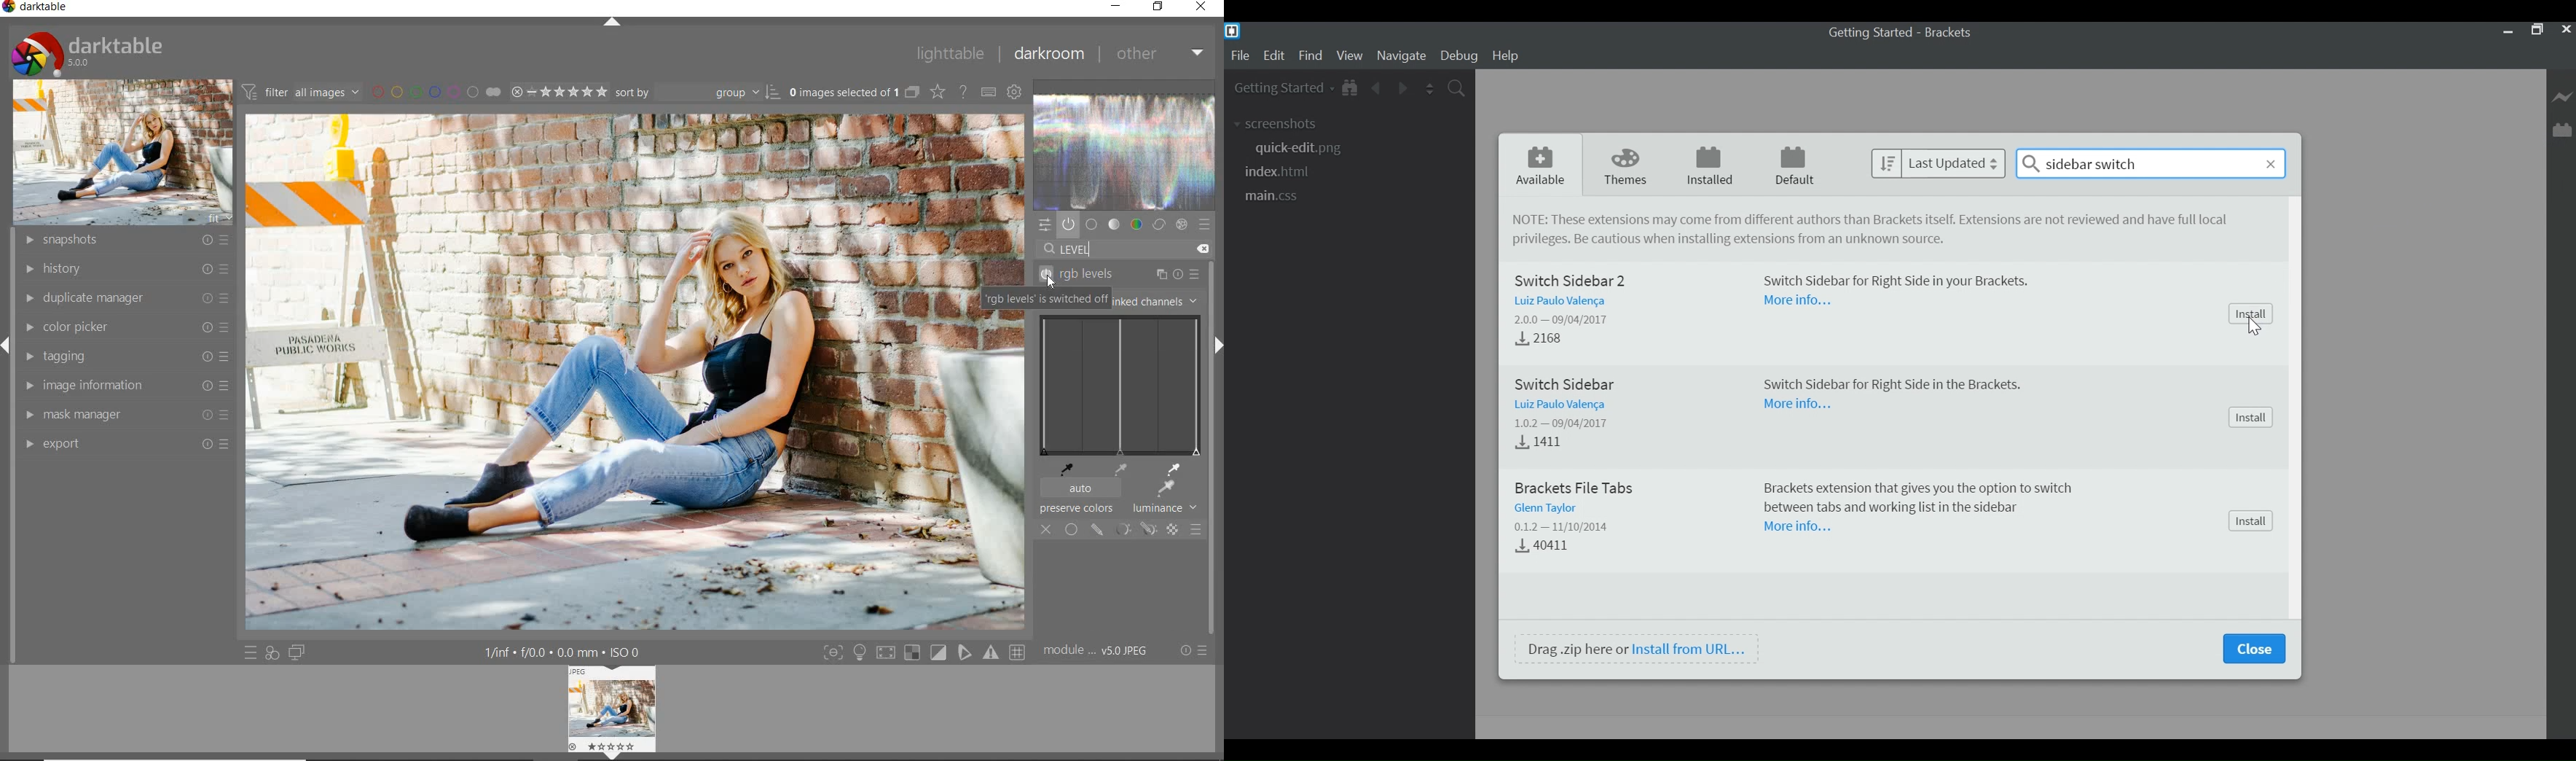 This screenshot has width=2576, height=784. What do you see at coordinates (842, 93) in the screenshot?
I see `selected images` at bounding box center [842, 93].